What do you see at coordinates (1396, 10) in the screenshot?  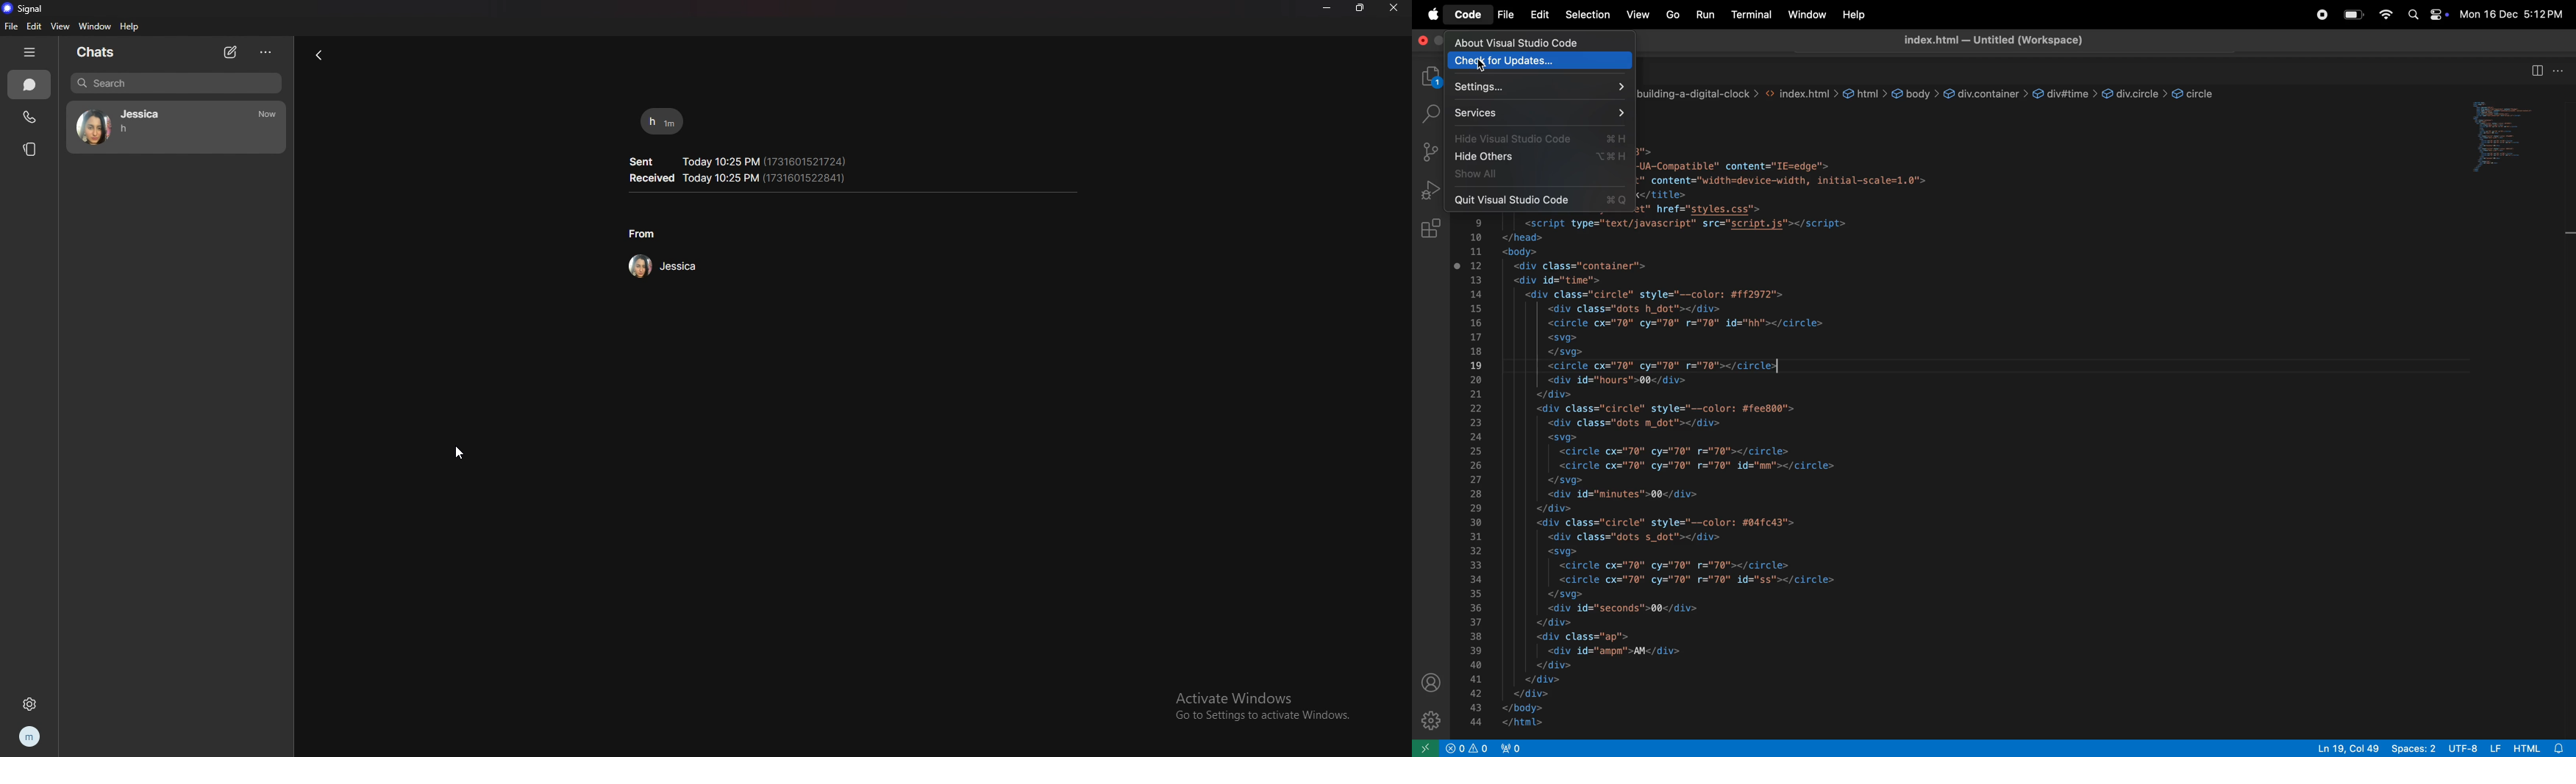 I see `close` at bounding box center [1396, 10].